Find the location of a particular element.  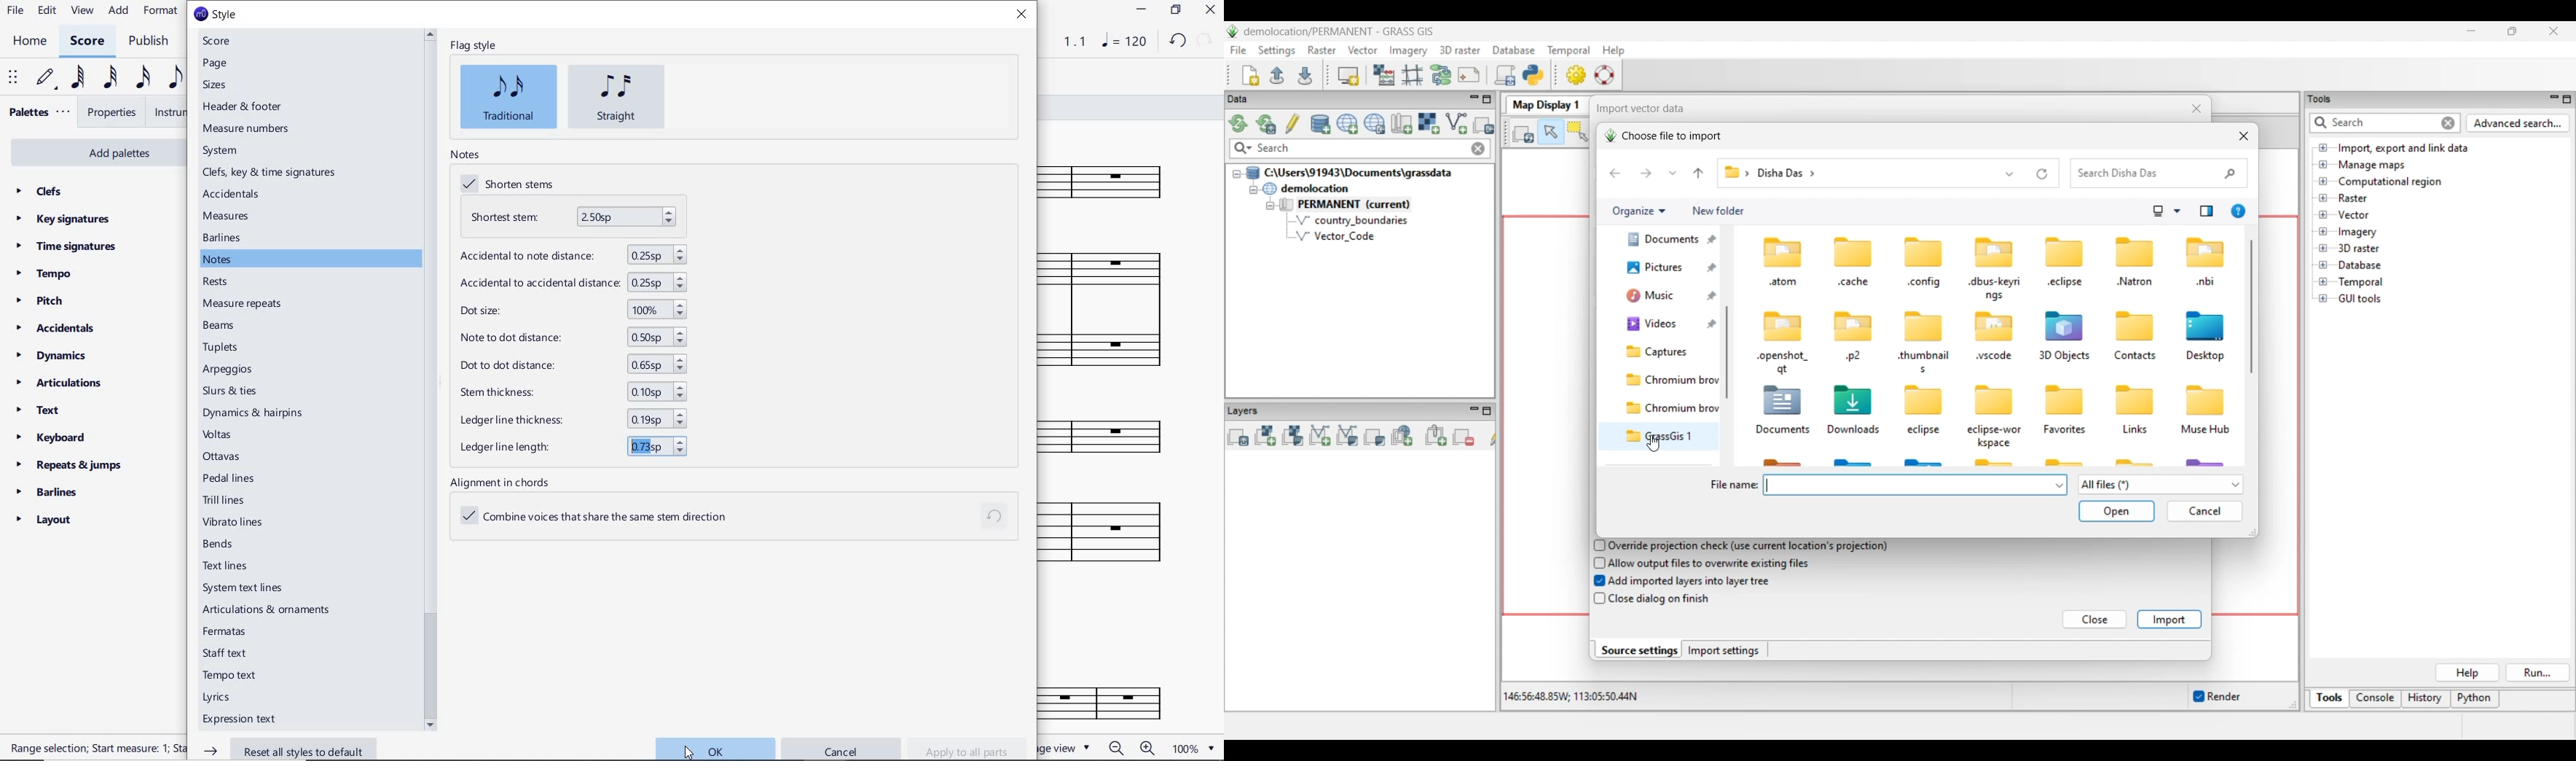

ok is located at coordinates (715, 749).